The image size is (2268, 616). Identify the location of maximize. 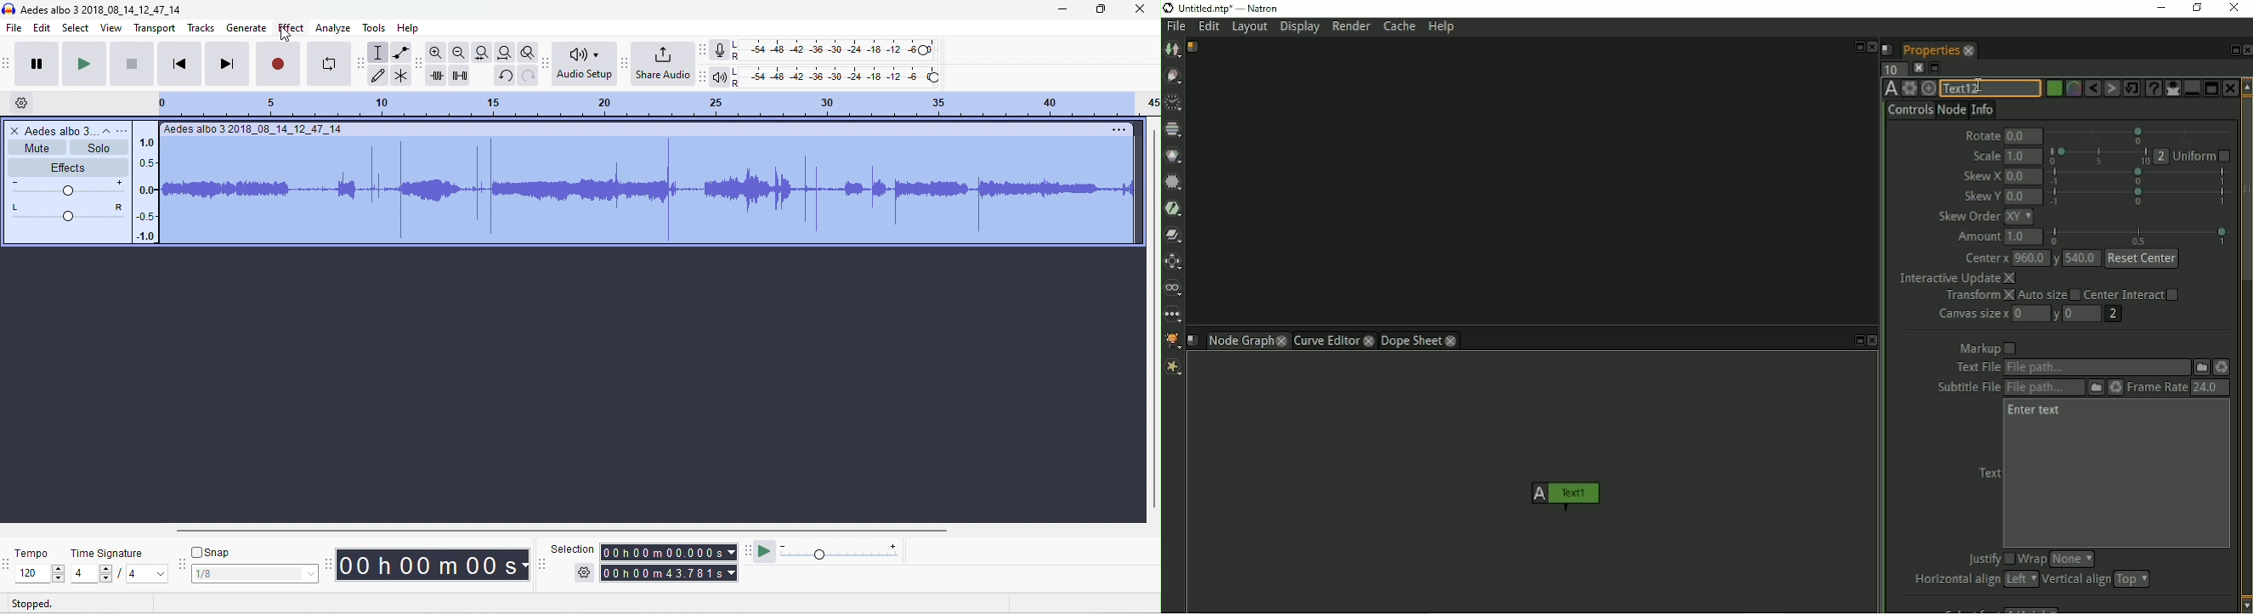
(1100, 9).